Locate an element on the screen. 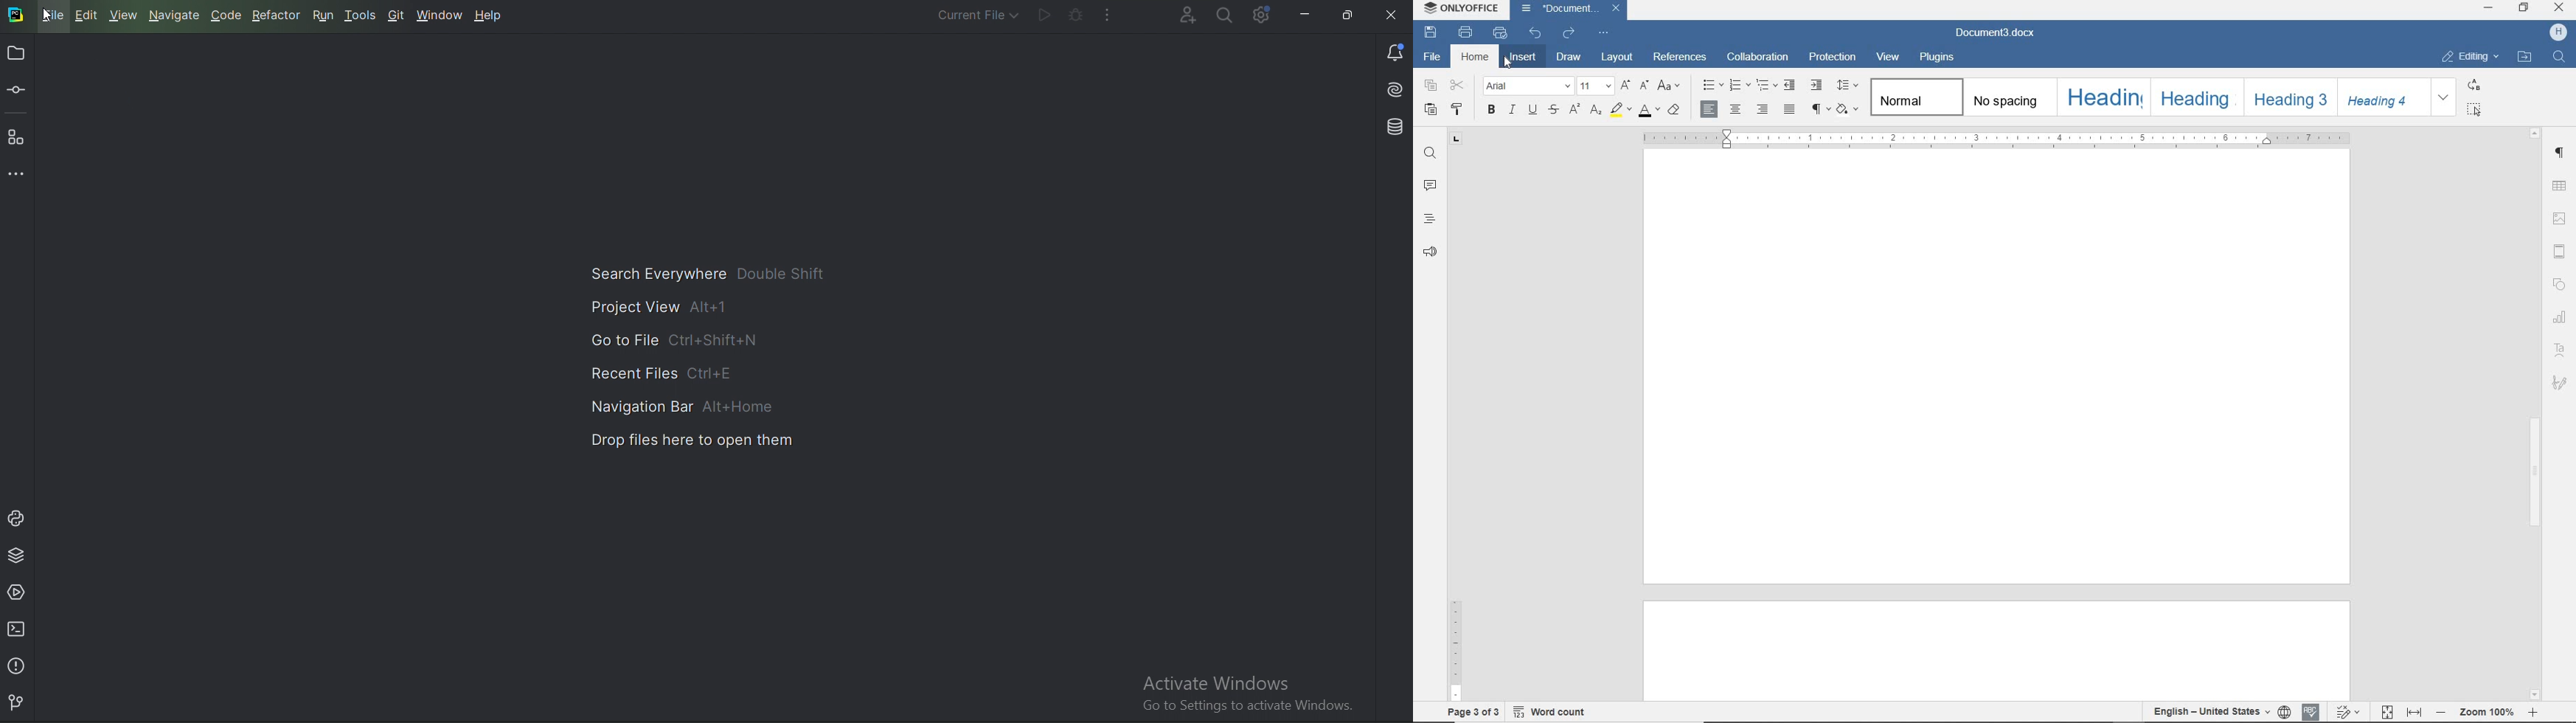 The width and height of the screenshot is (2576, 728). UNDERLINE is located at coordinates (1531, 111).